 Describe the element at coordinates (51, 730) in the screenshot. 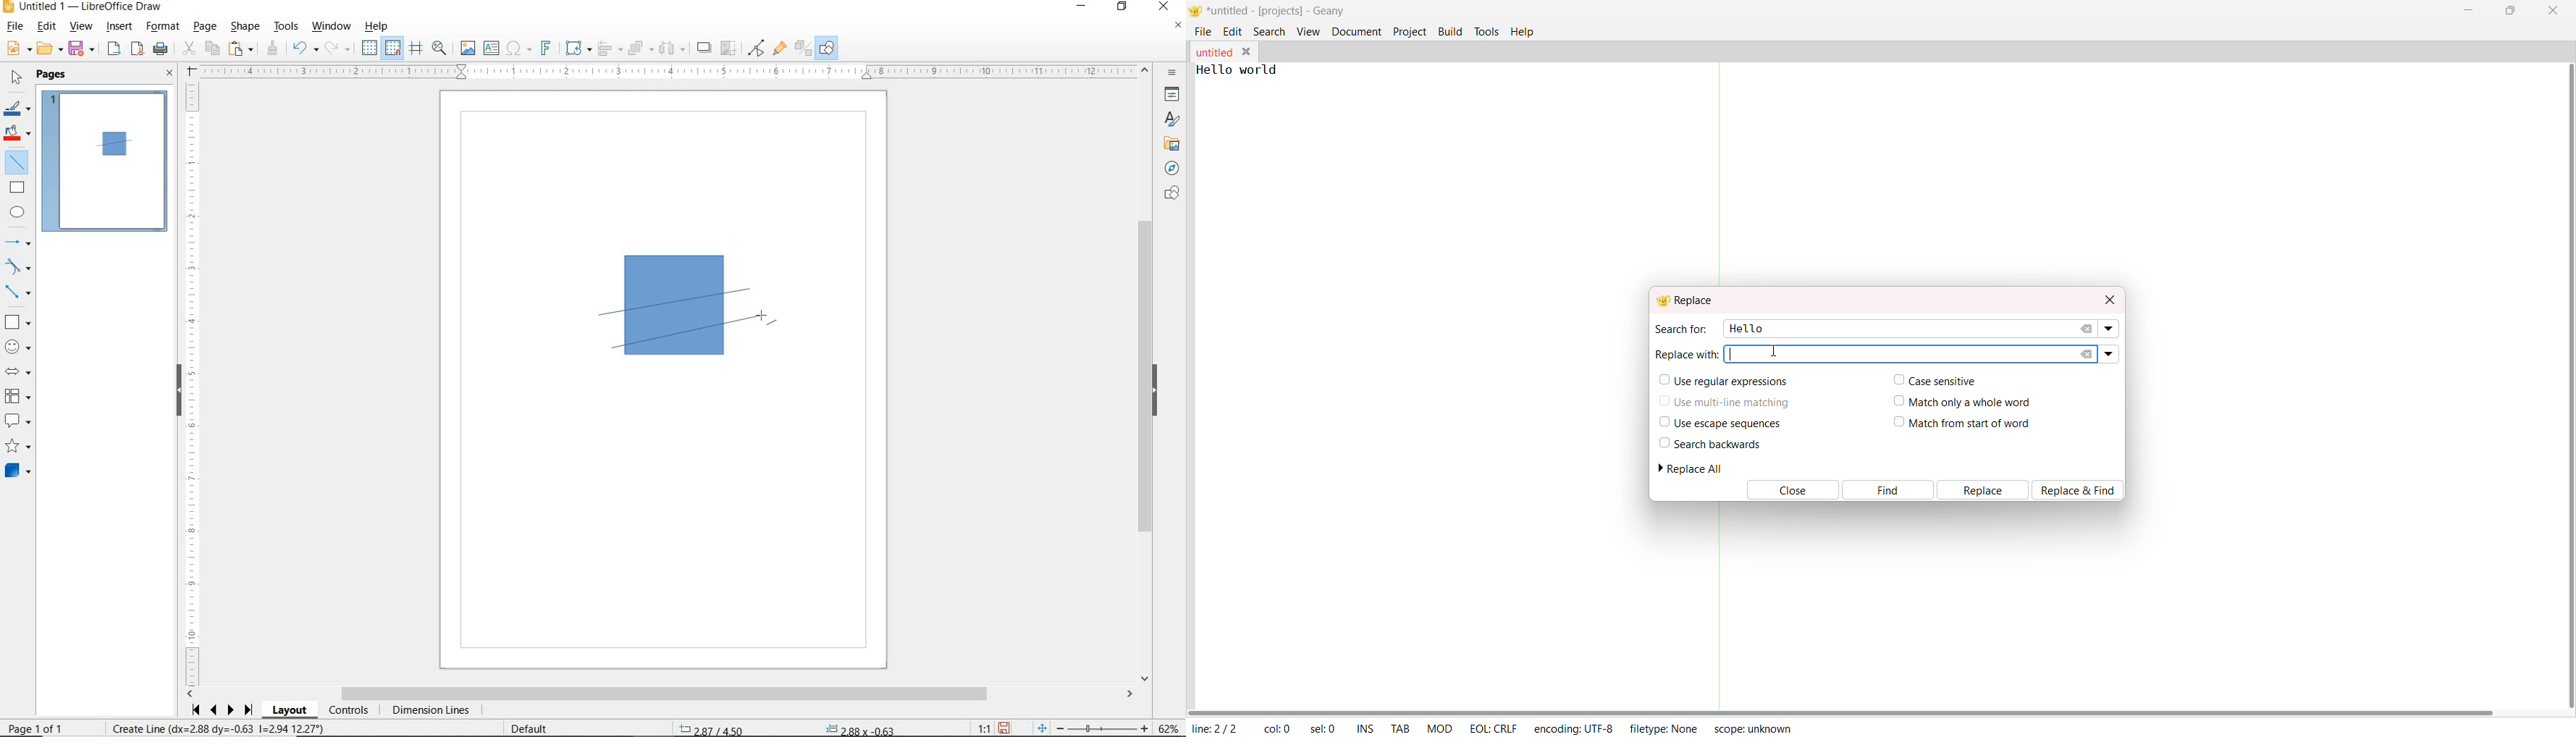

I see `PAGE 1 OF 1` at that location.